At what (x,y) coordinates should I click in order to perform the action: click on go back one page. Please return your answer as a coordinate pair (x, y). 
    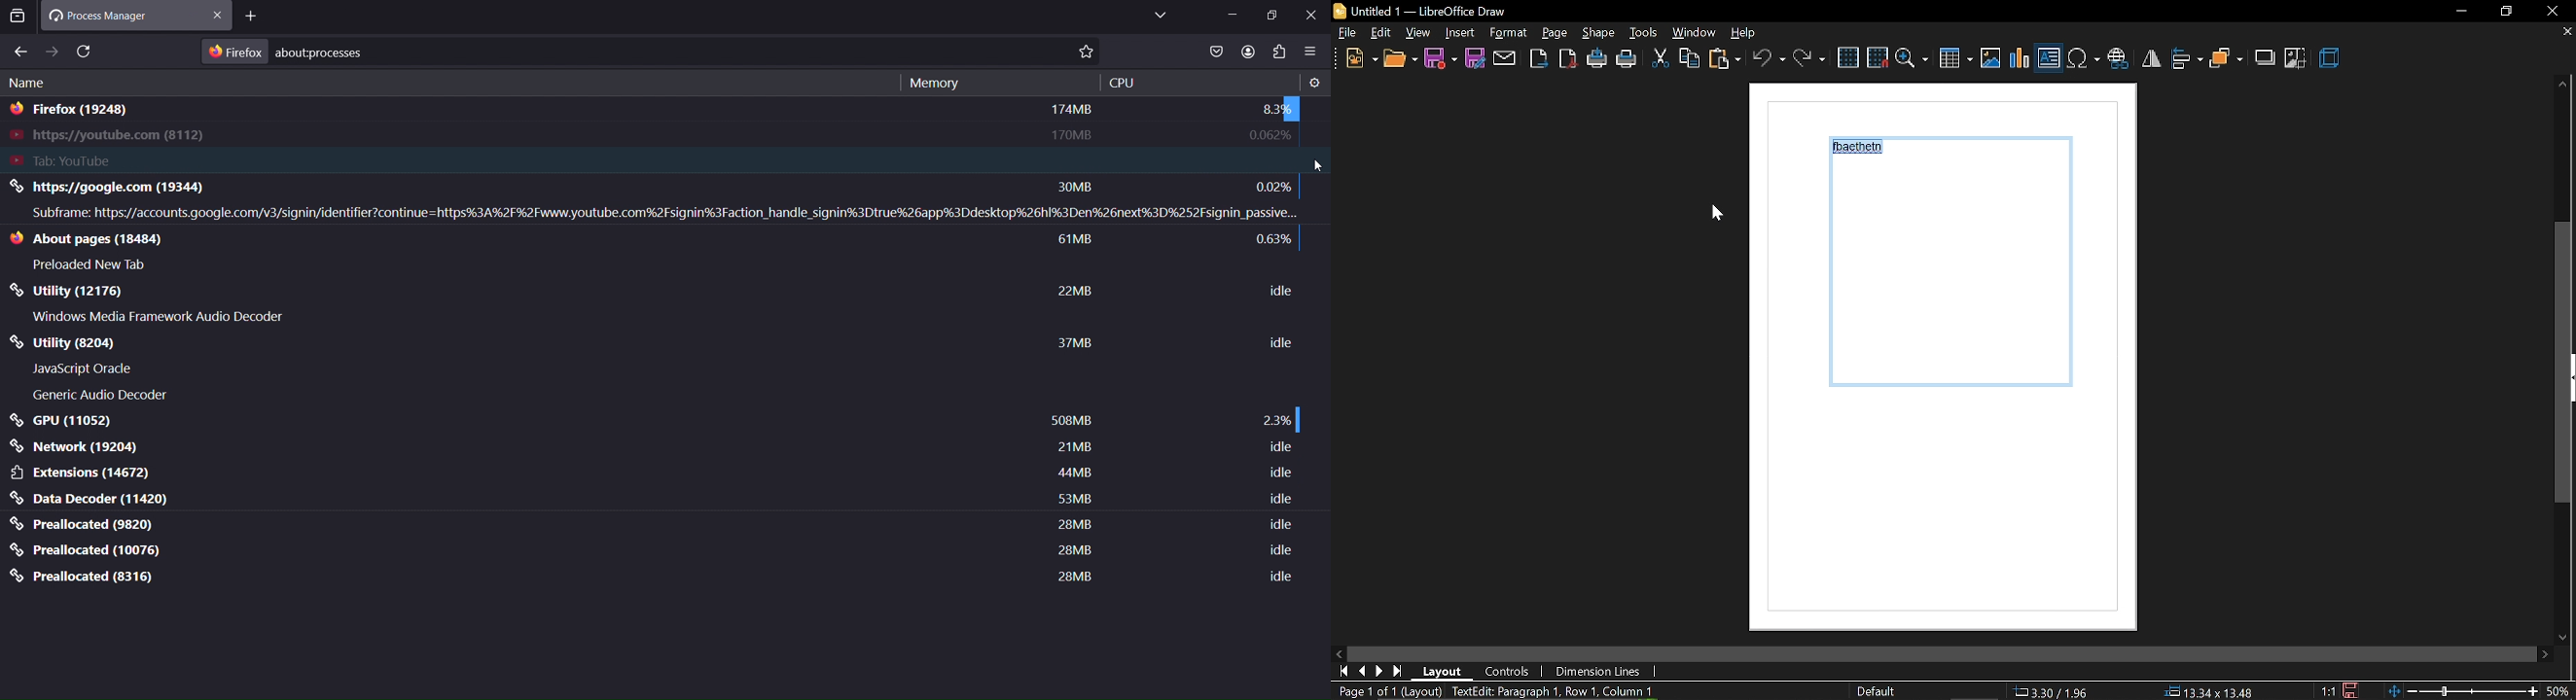
    Looking at the image, I should click on (19, 52).